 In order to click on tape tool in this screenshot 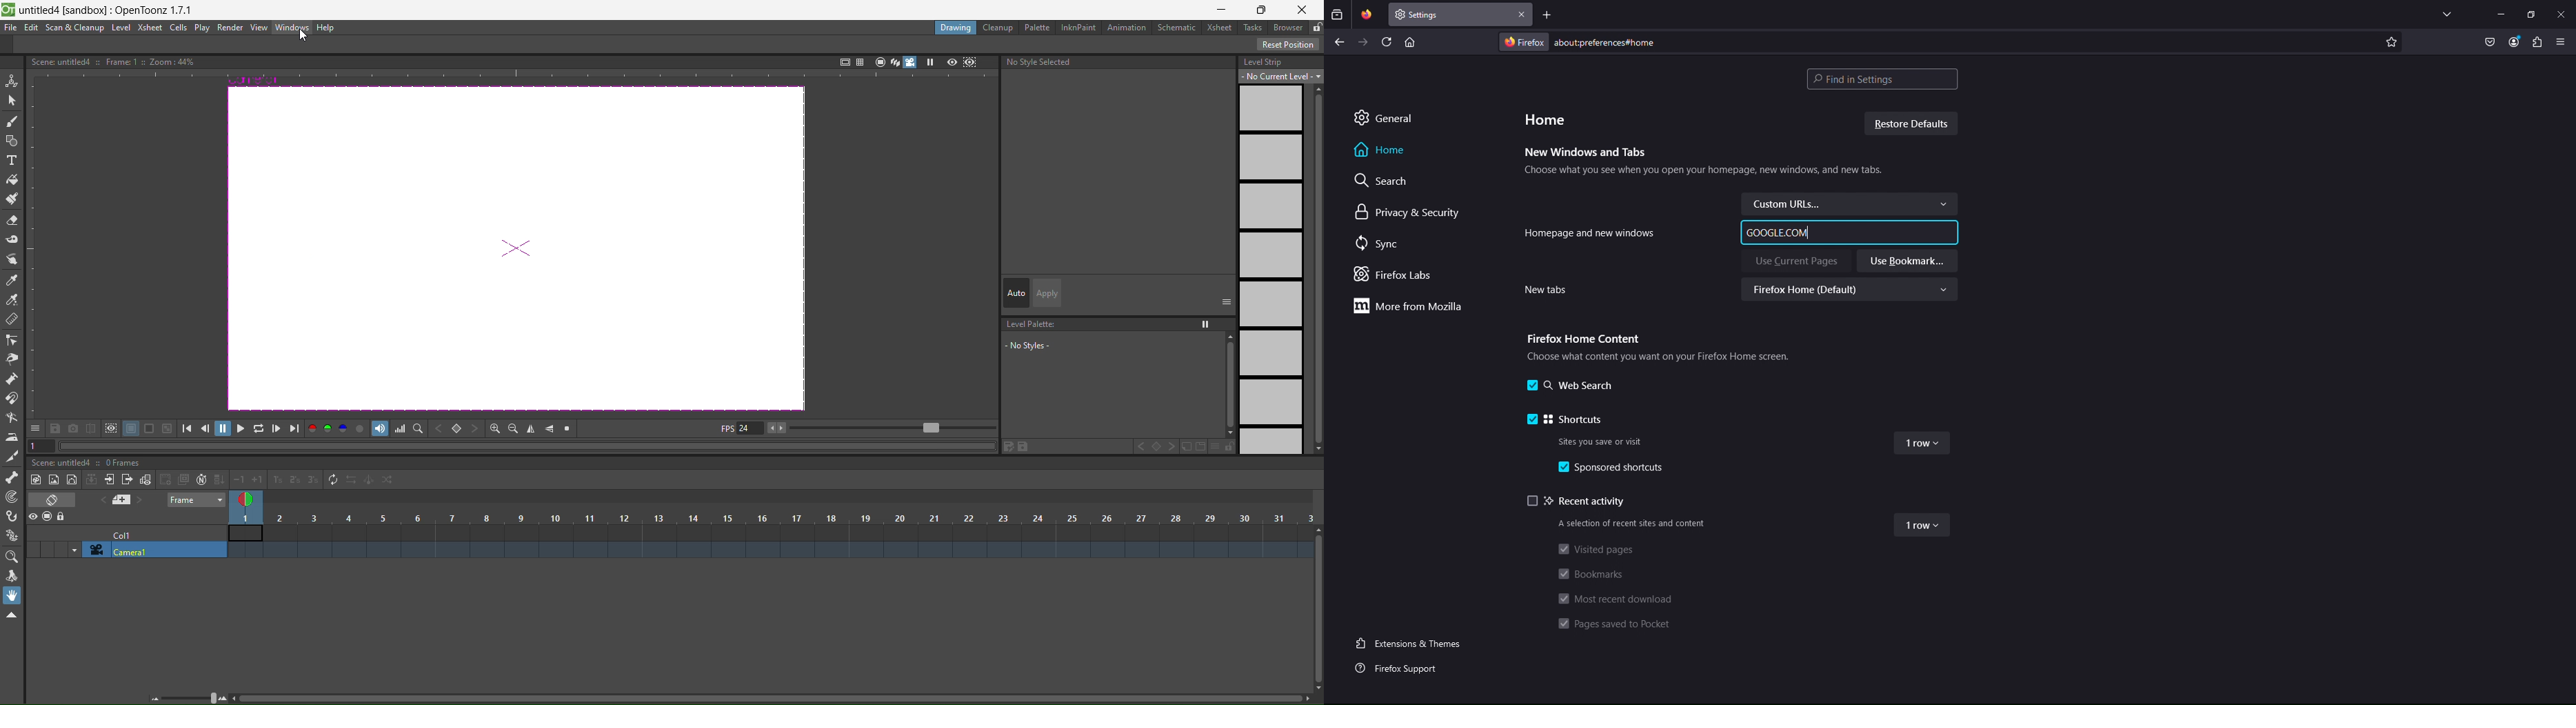, I will do `click(12, 239)`.